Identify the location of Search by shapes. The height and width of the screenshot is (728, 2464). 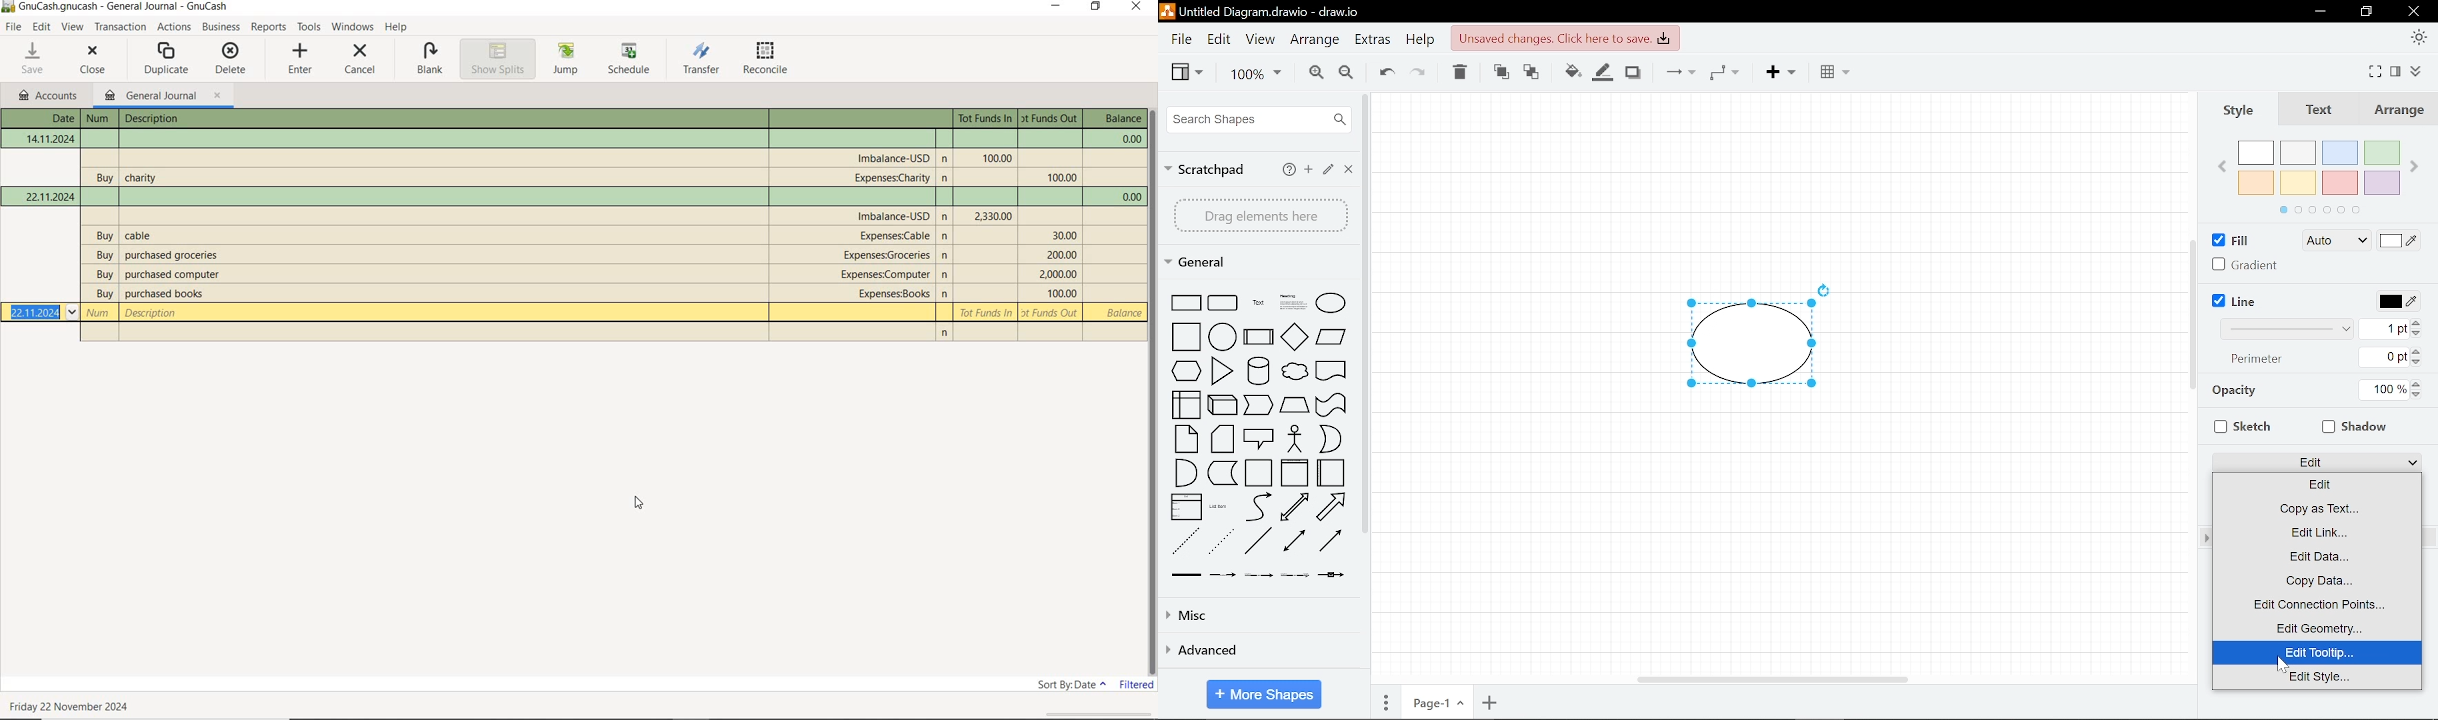
(1258, 119).